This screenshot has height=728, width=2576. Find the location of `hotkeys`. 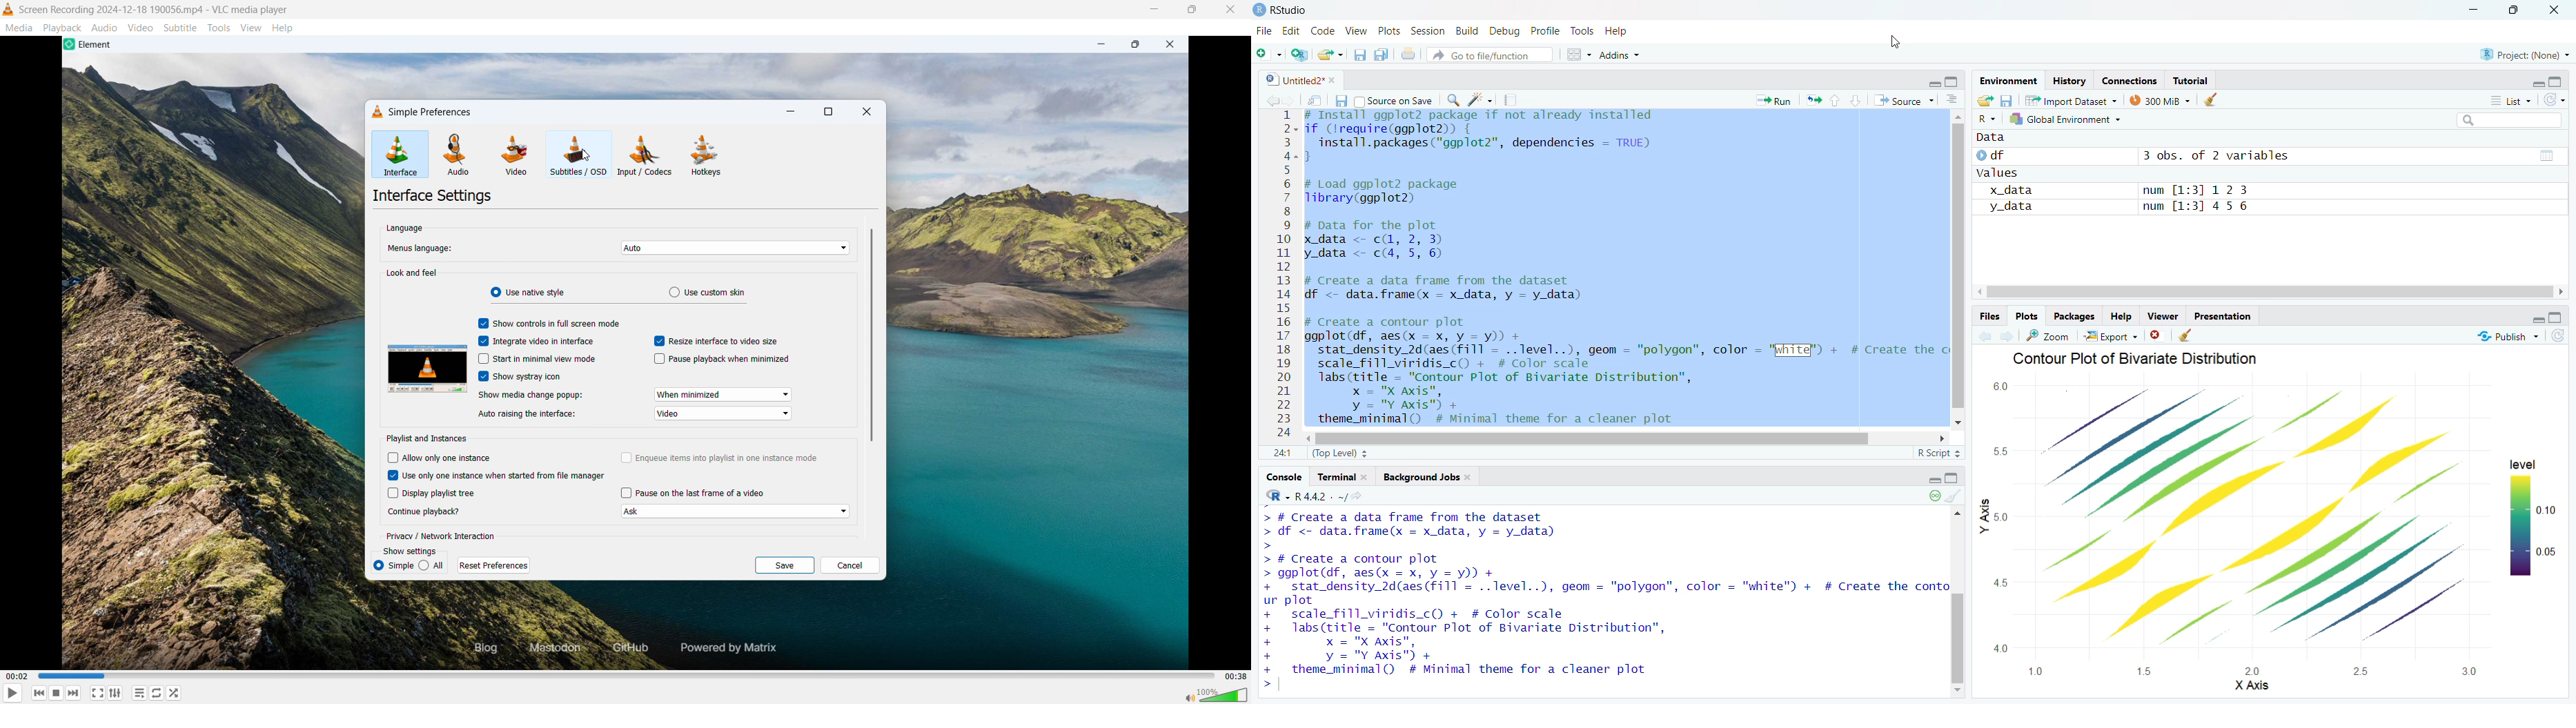

hotkeys is located at coordinates (706, 155).